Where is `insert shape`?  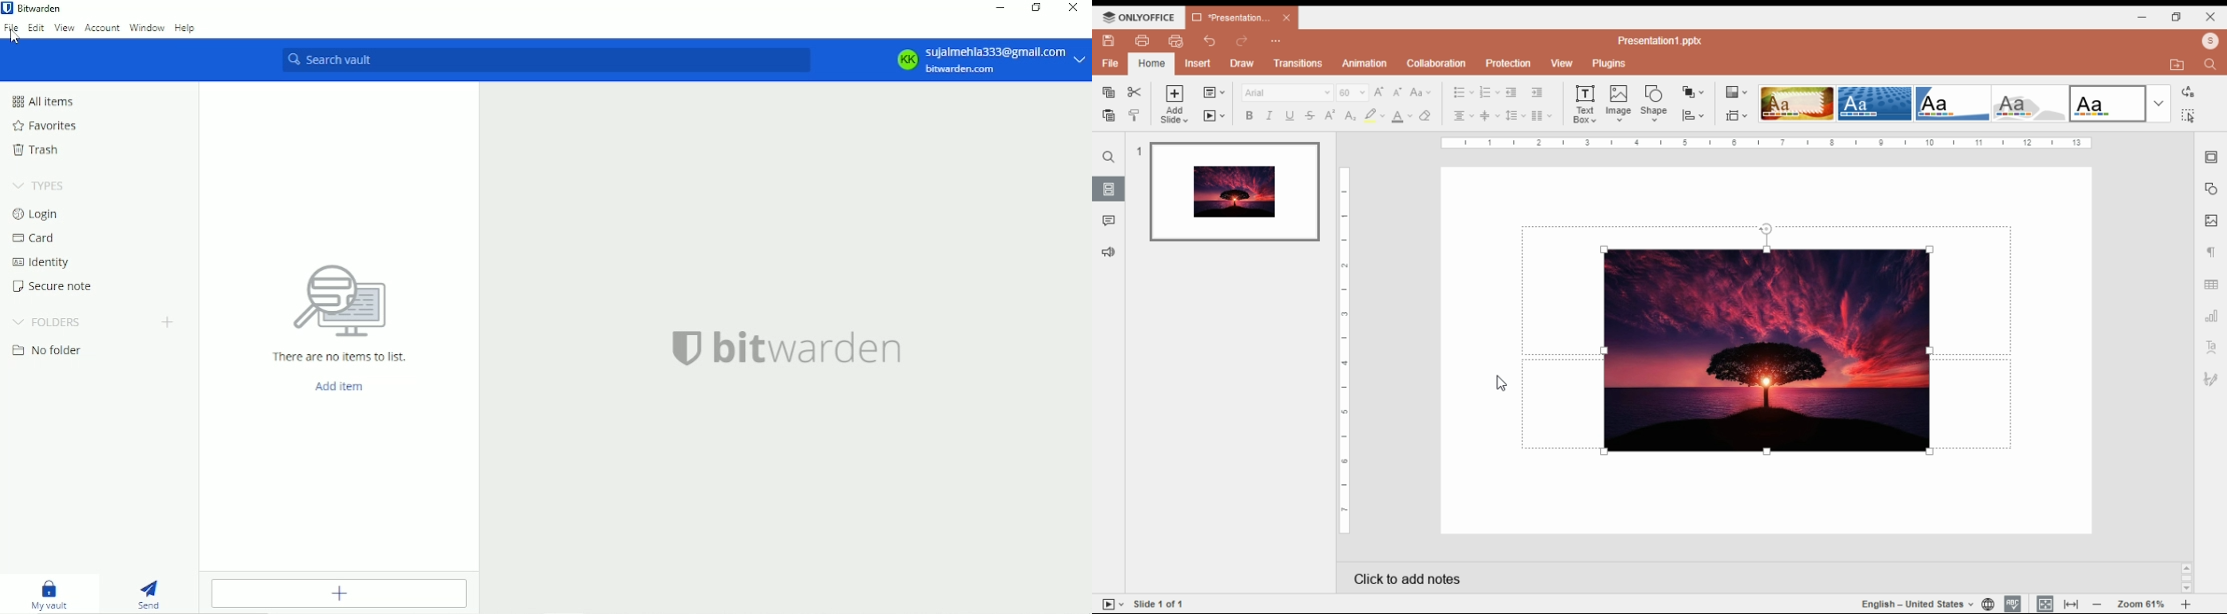
insert shape is located at coordinates (1655, 103).